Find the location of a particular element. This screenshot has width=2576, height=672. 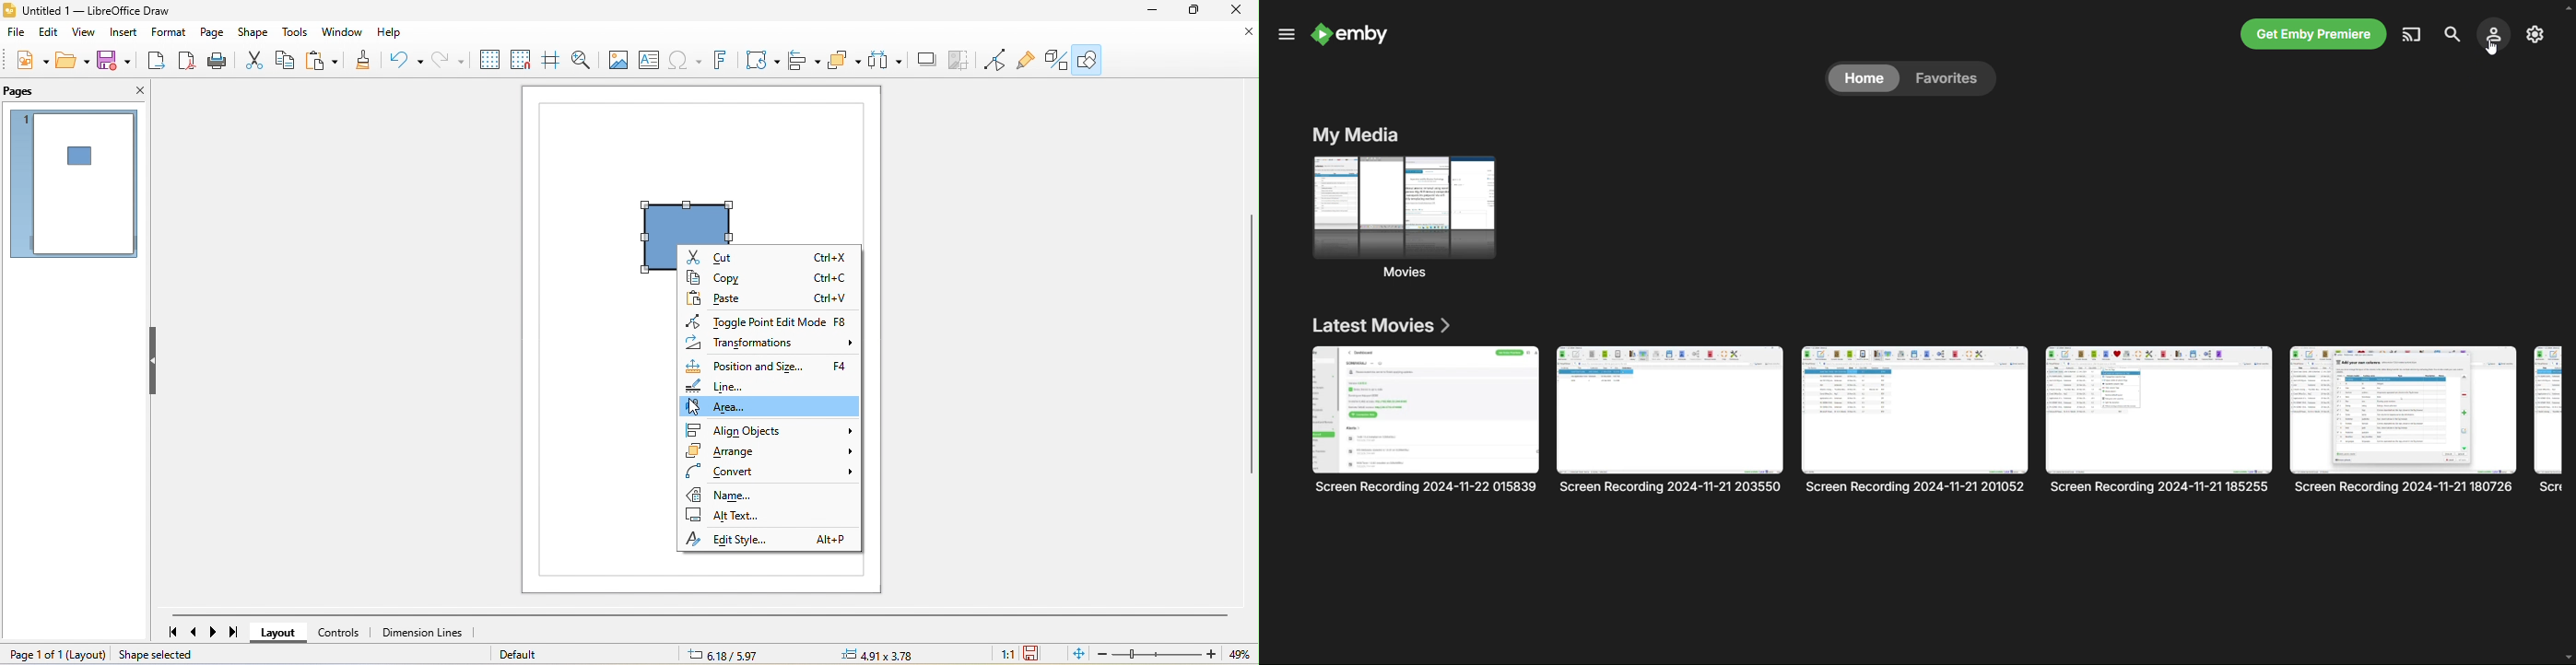

align object is located at coordinates (806, 62).